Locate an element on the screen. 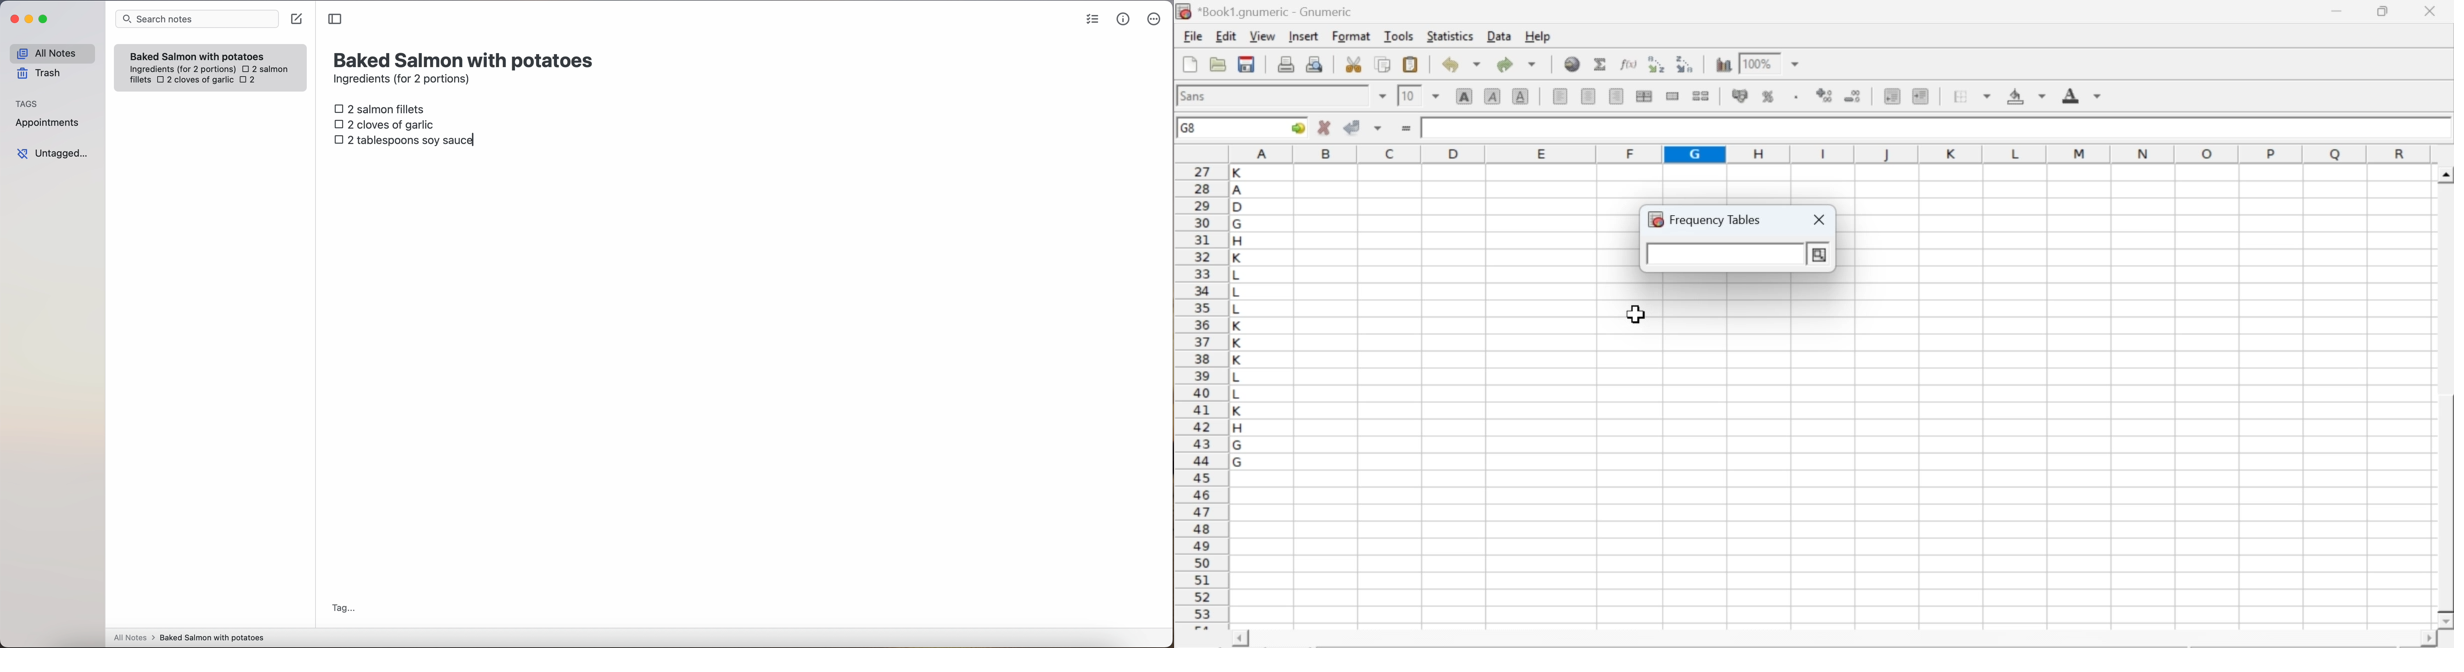 This screenshot has height=672, width=2464. statistics is located at coordinates (1448, 36).